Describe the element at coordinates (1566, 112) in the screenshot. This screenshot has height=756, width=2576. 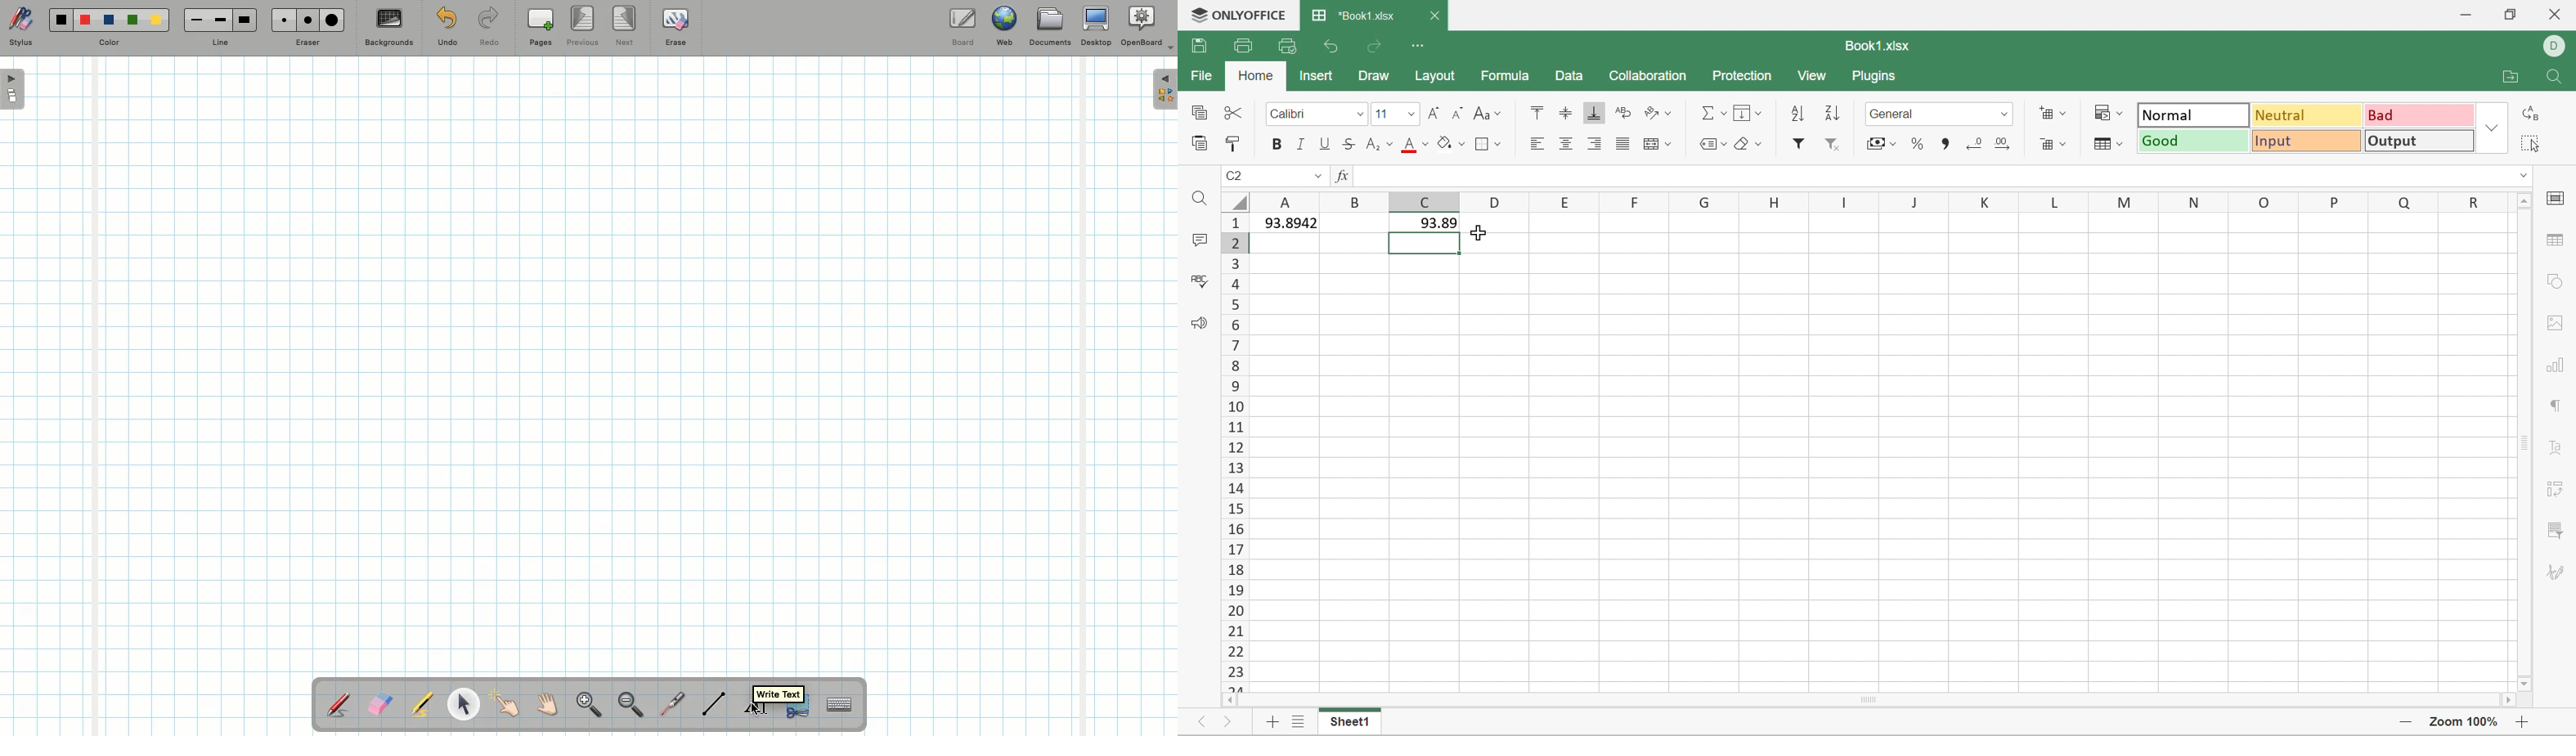
I see `Align Middle` at that location.